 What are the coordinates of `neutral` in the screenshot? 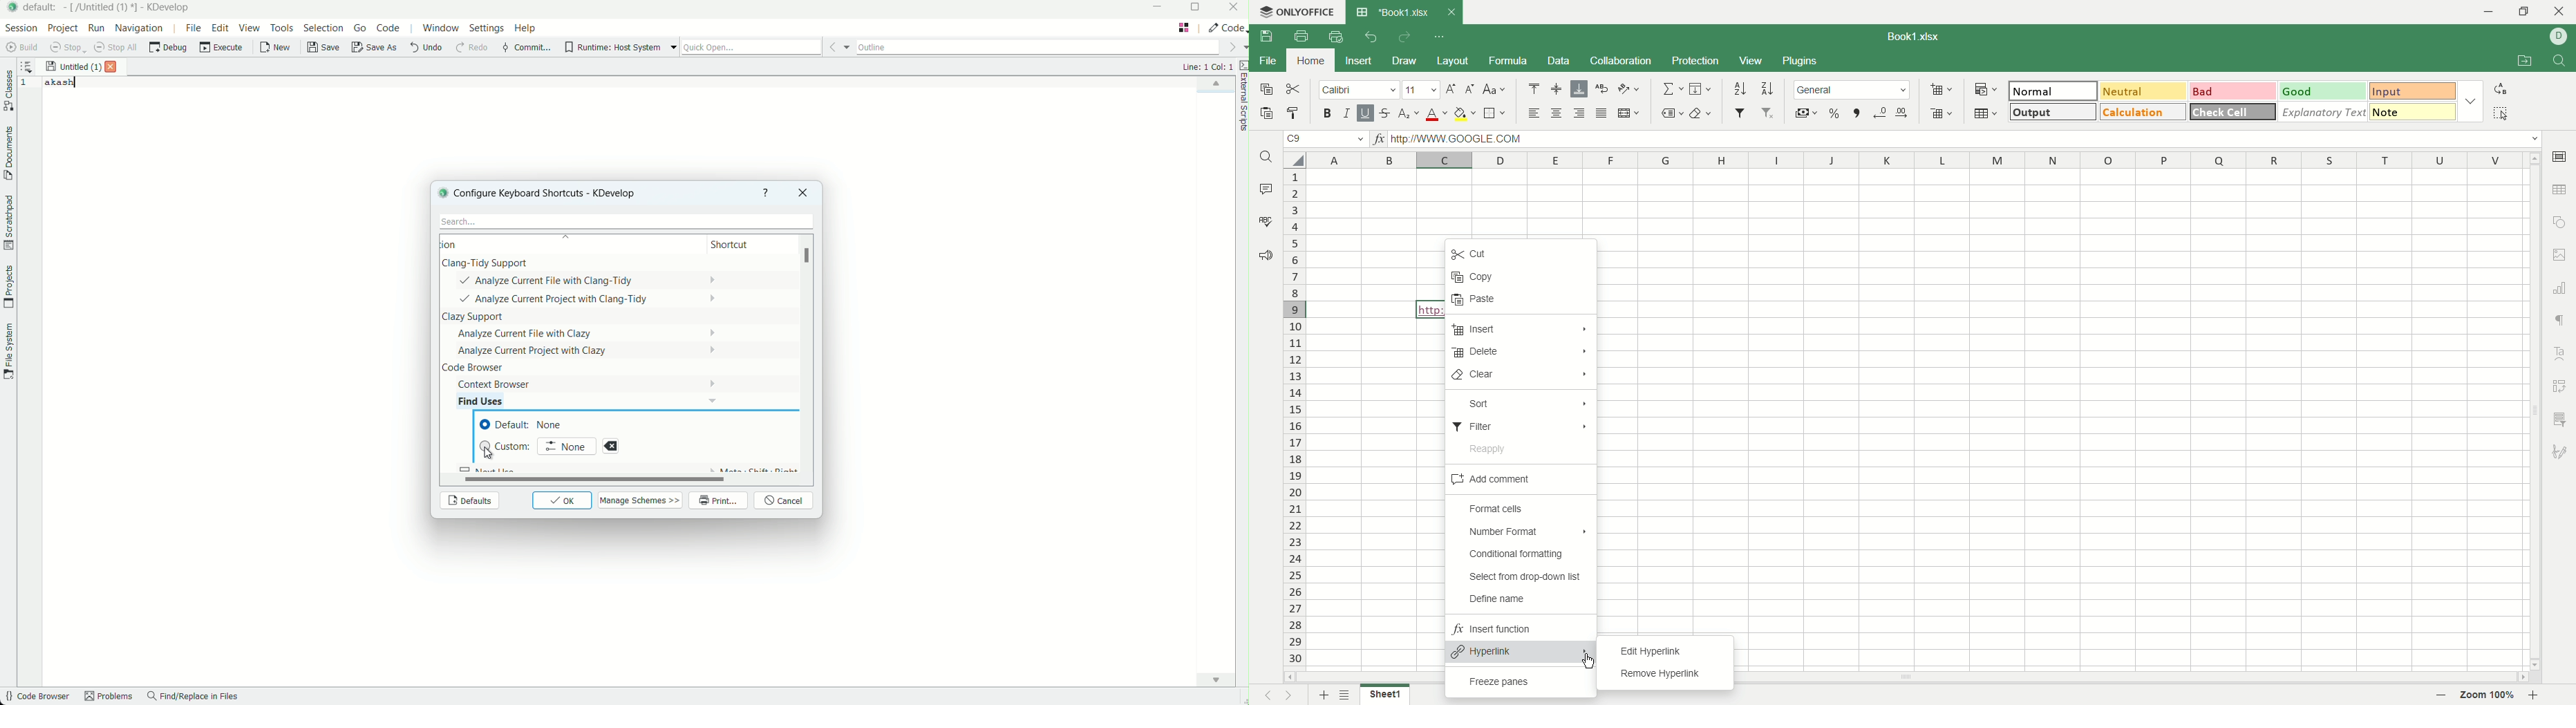 It's located at (2141, 91).